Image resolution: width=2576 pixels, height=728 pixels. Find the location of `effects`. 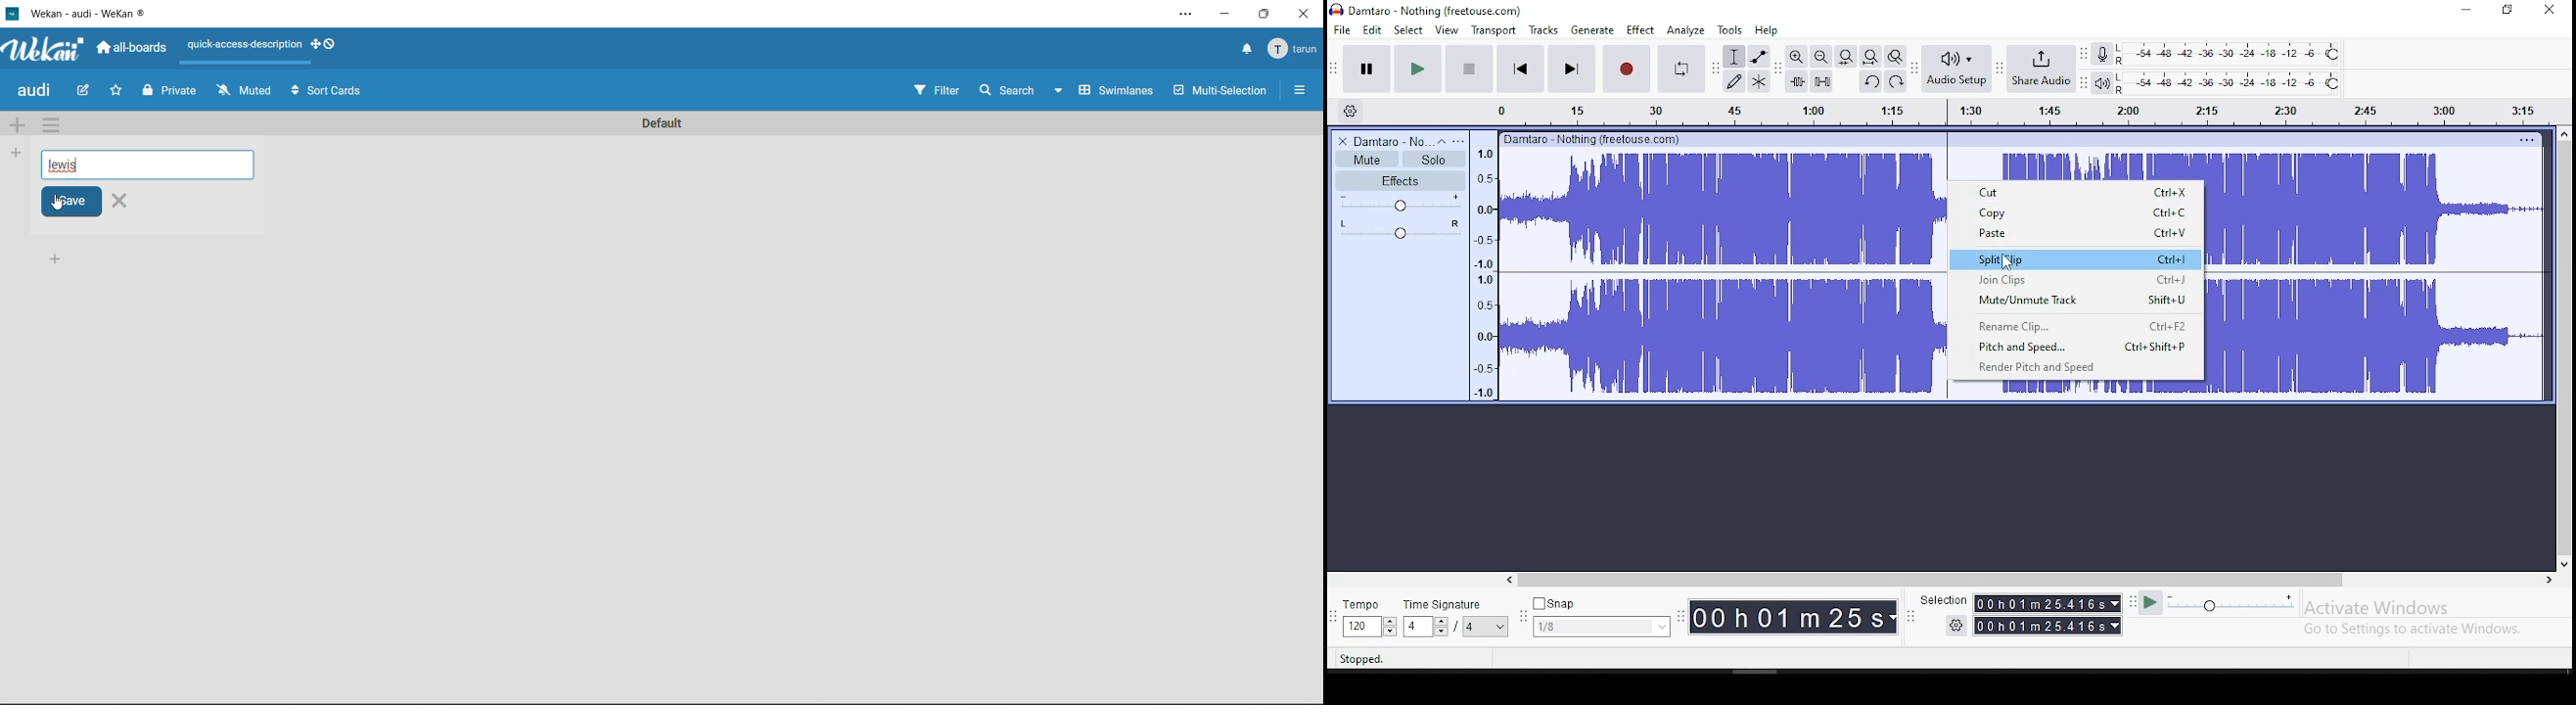

effects is located at coordinates (1401, 181).